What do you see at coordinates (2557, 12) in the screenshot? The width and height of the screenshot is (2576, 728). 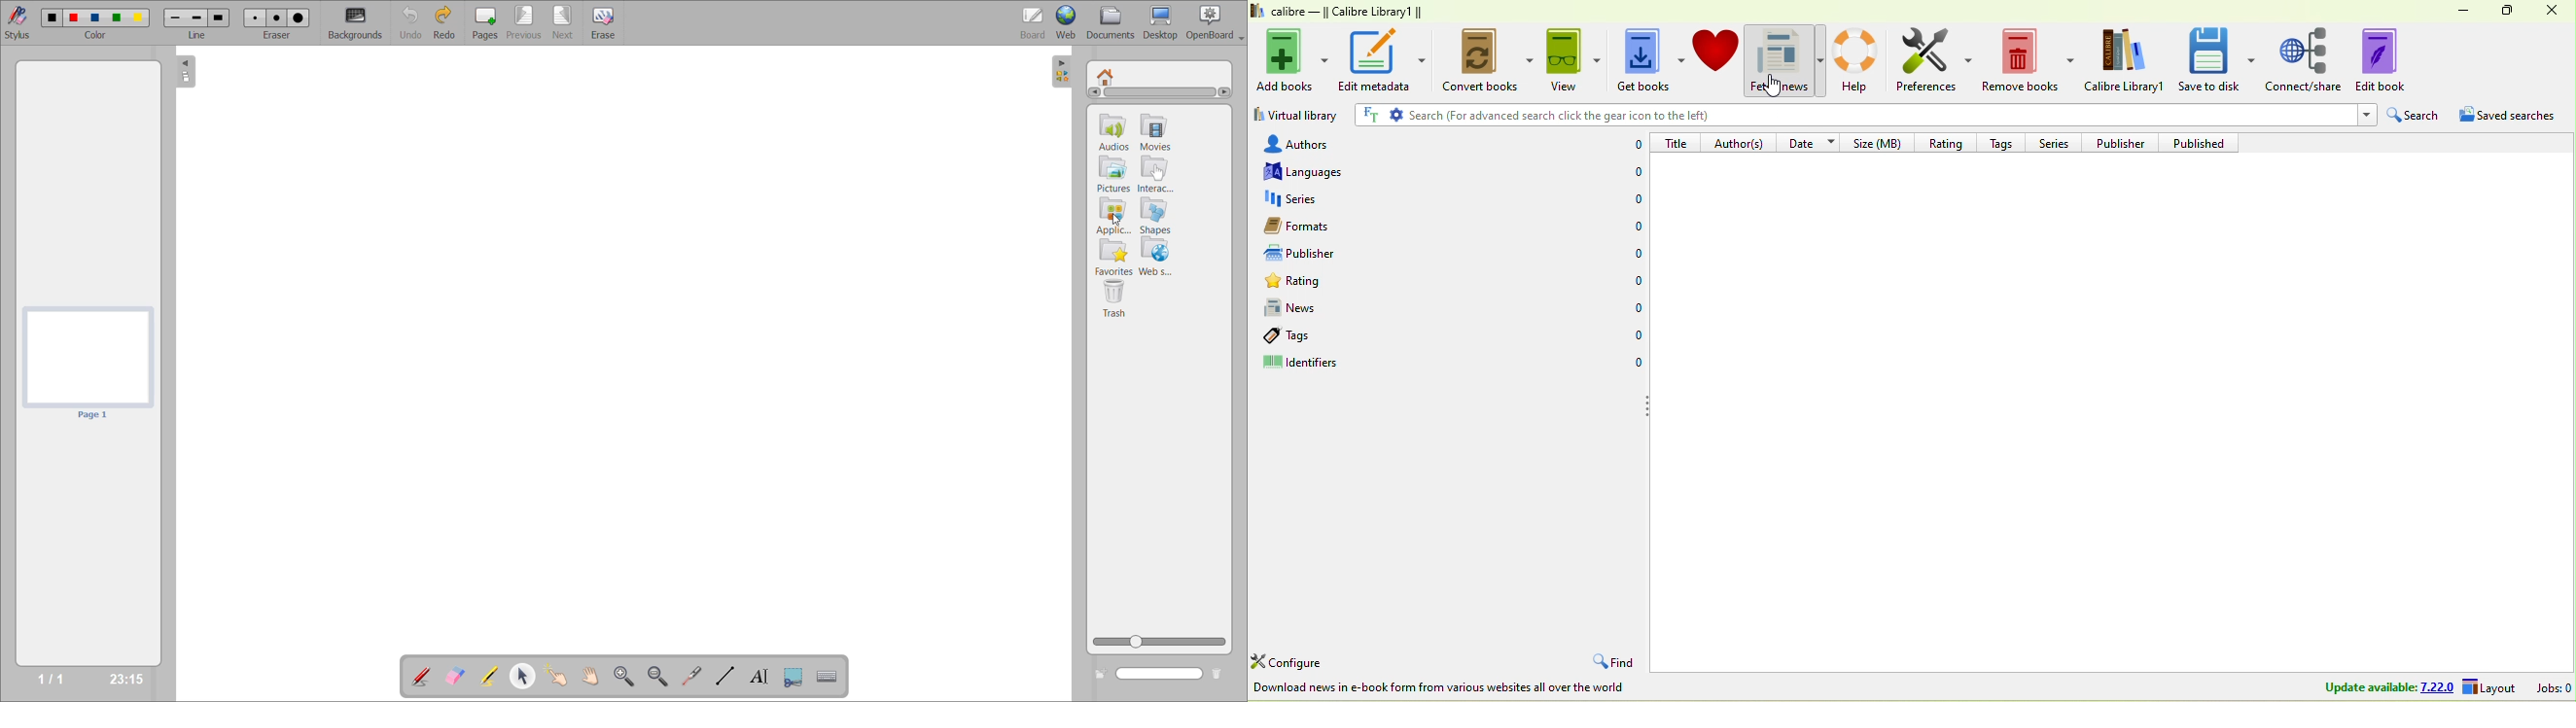 I see `close` at bounding box center [2557, 12].